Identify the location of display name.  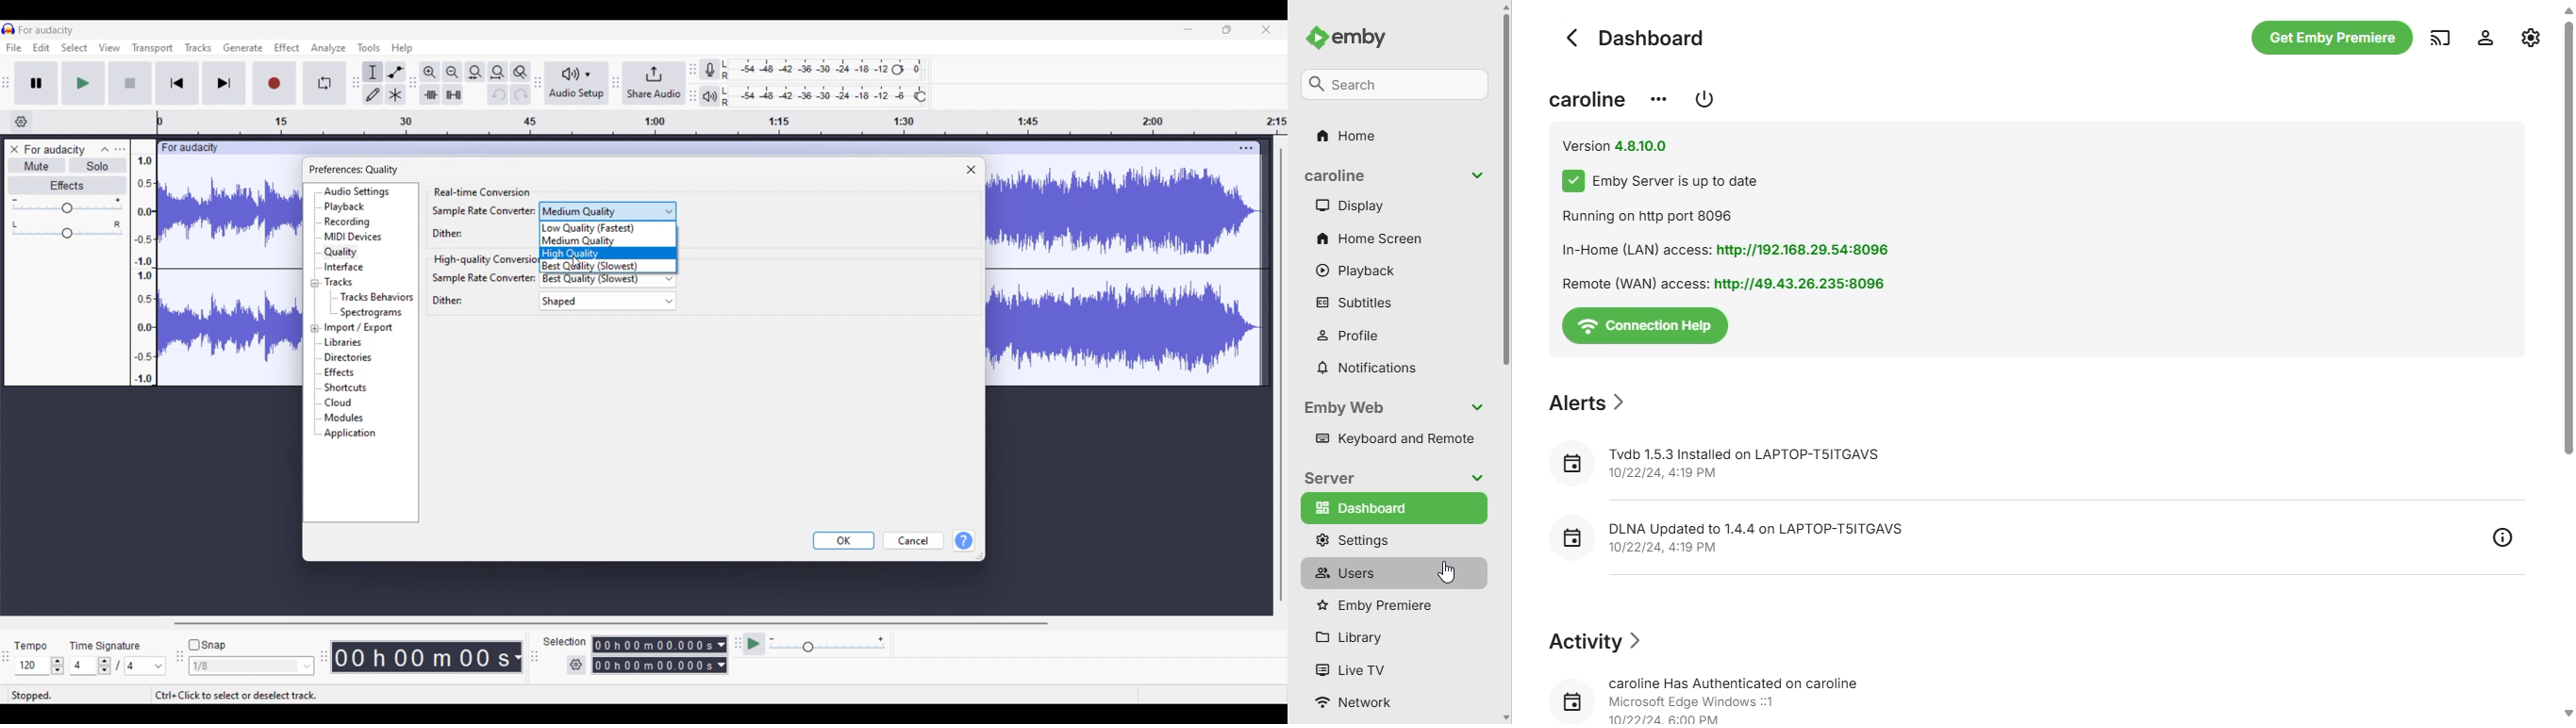
(1395, 175).